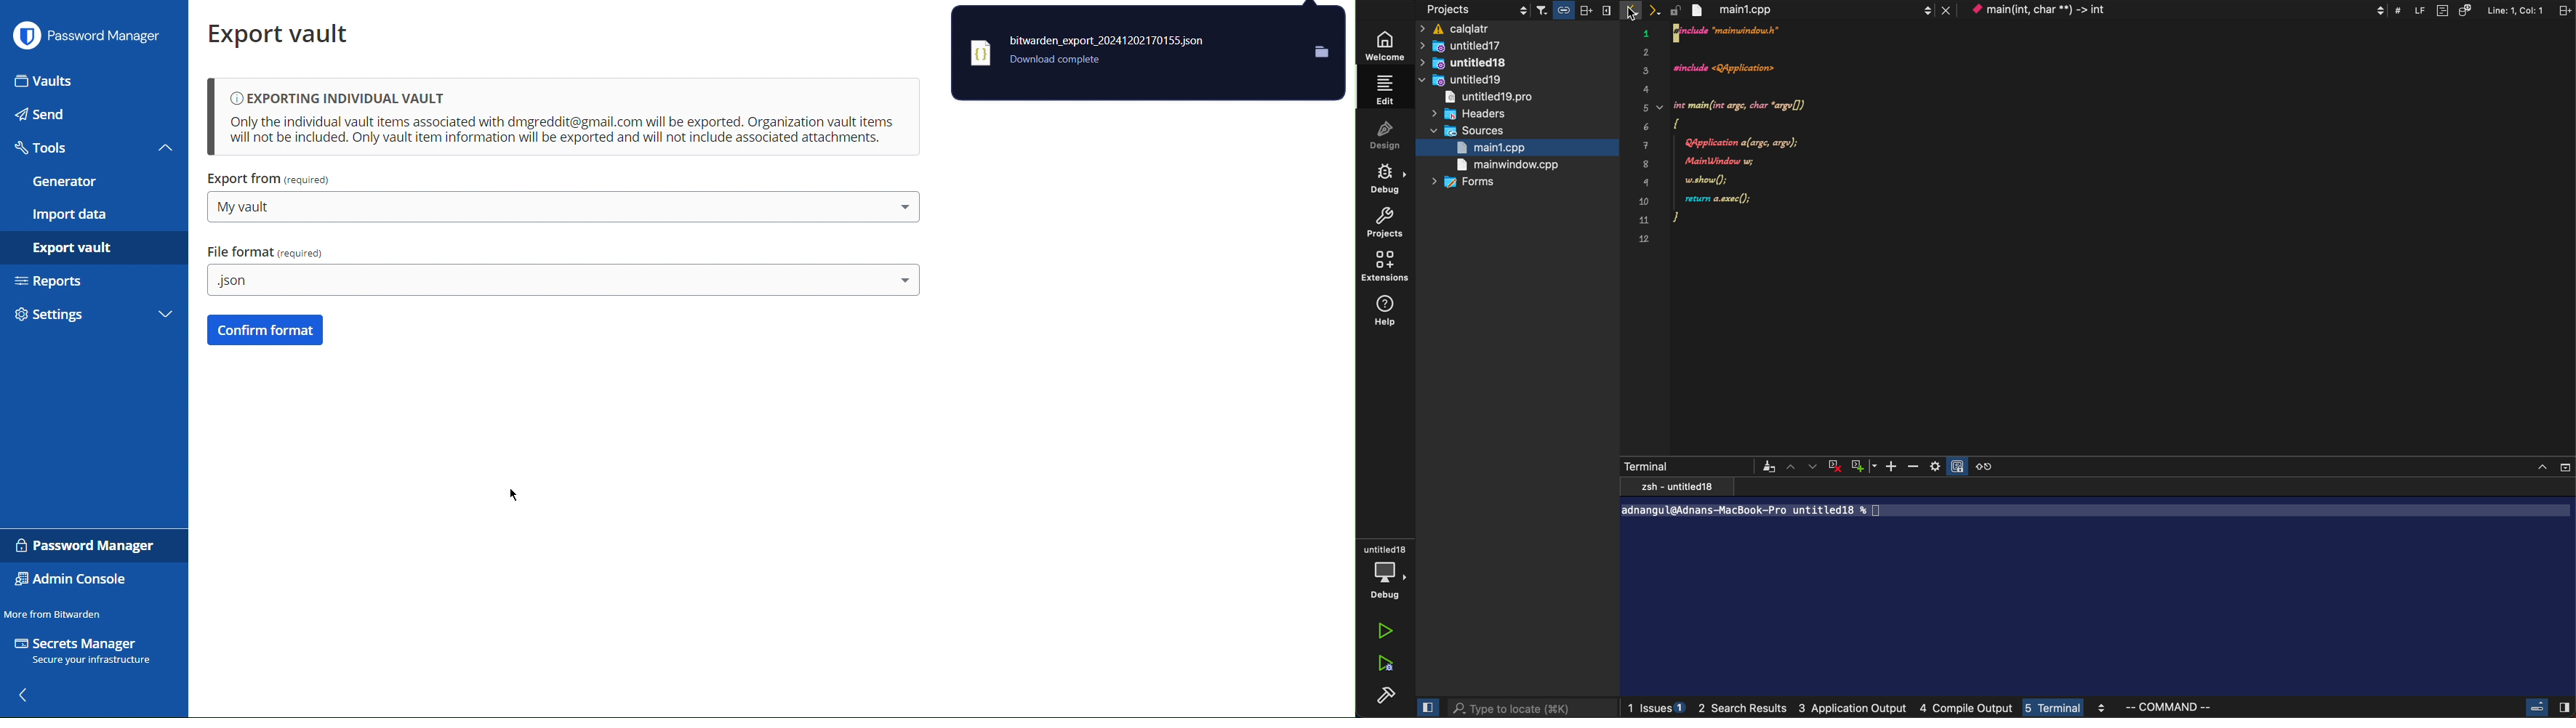  I want to click on filter, so click(1767, 467).